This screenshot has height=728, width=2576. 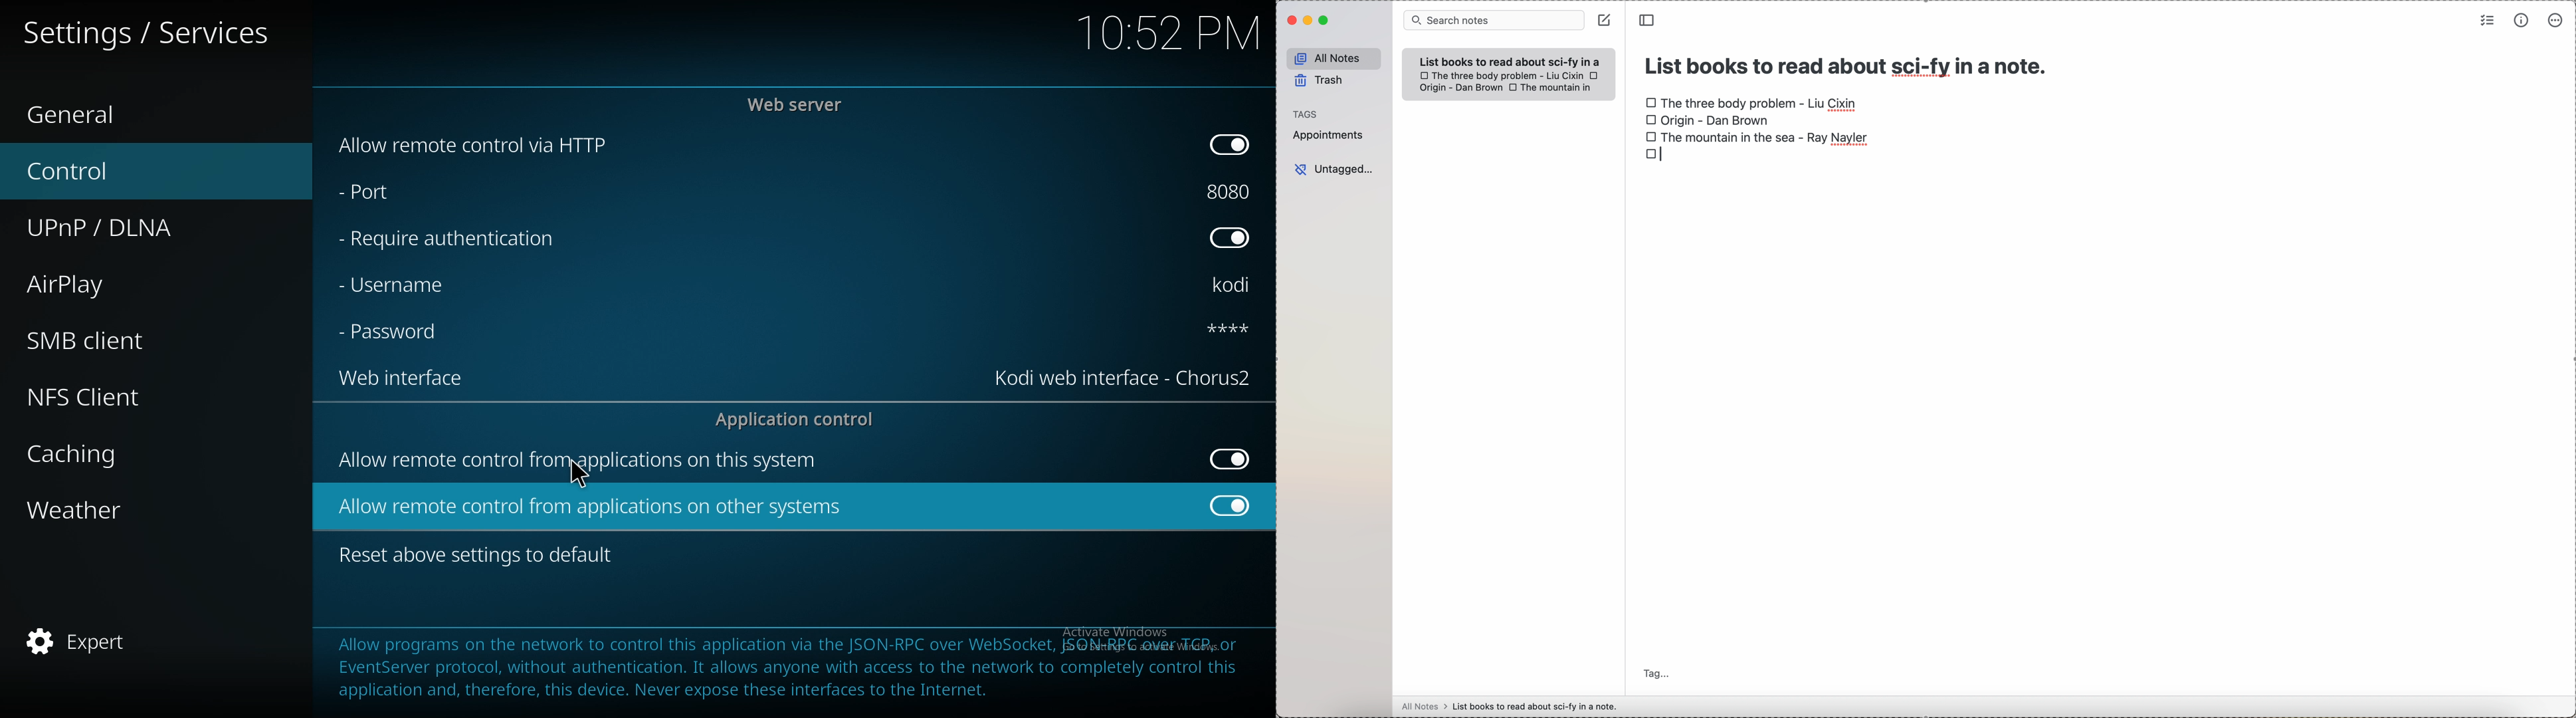 I want to click on metrics, so click(x=2519, y=21).